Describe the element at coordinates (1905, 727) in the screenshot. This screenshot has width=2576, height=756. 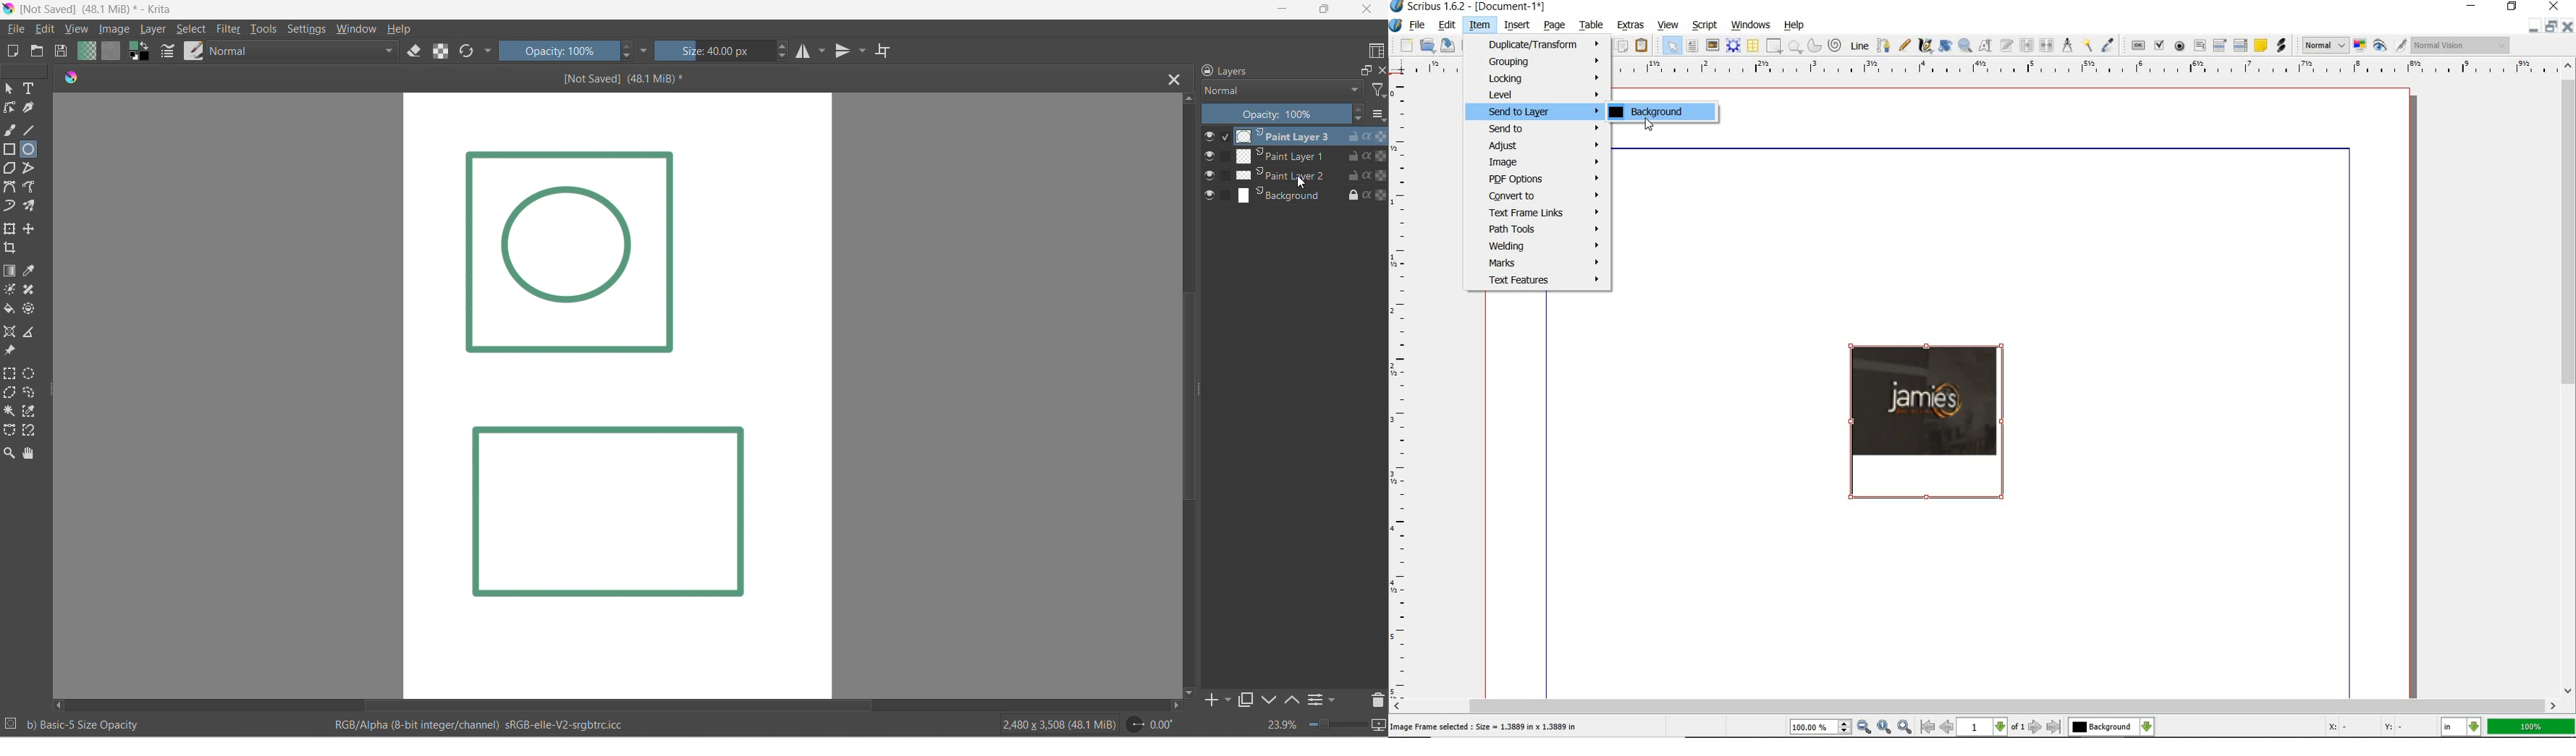
I see `Zoom In` at that location.